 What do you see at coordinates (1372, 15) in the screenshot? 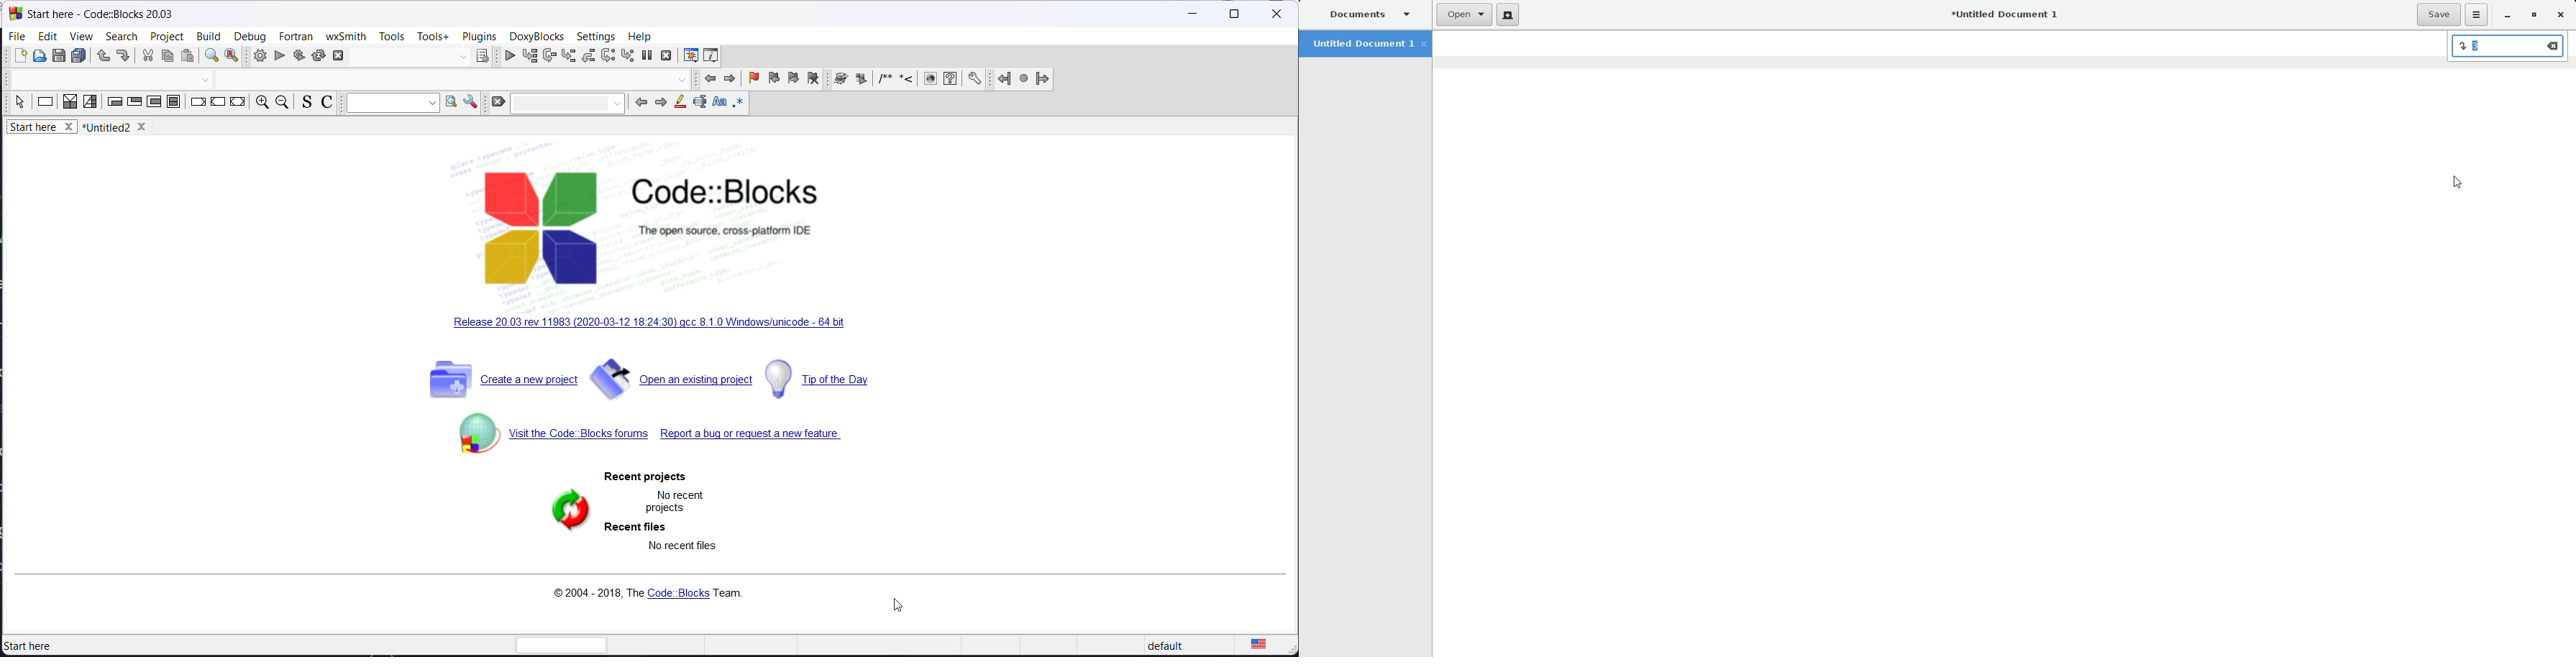
I see `Documents` at bounding box center [1372, 15].